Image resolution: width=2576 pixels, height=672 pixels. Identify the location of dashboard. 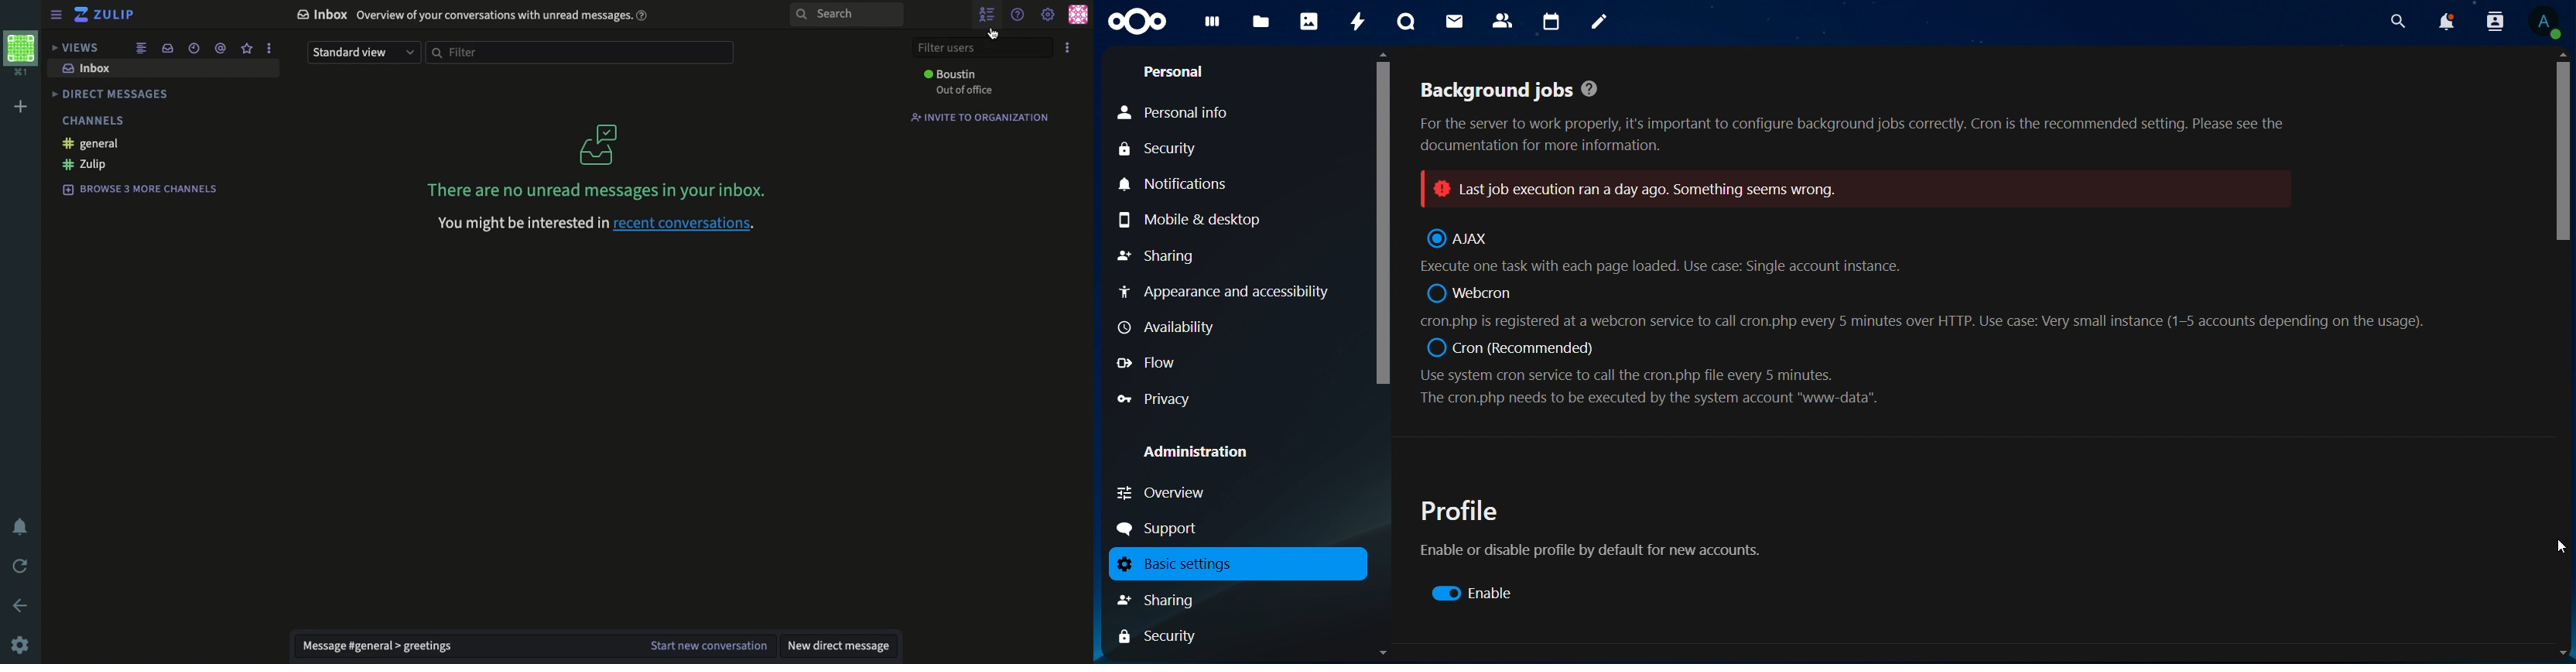
(1213, 26).